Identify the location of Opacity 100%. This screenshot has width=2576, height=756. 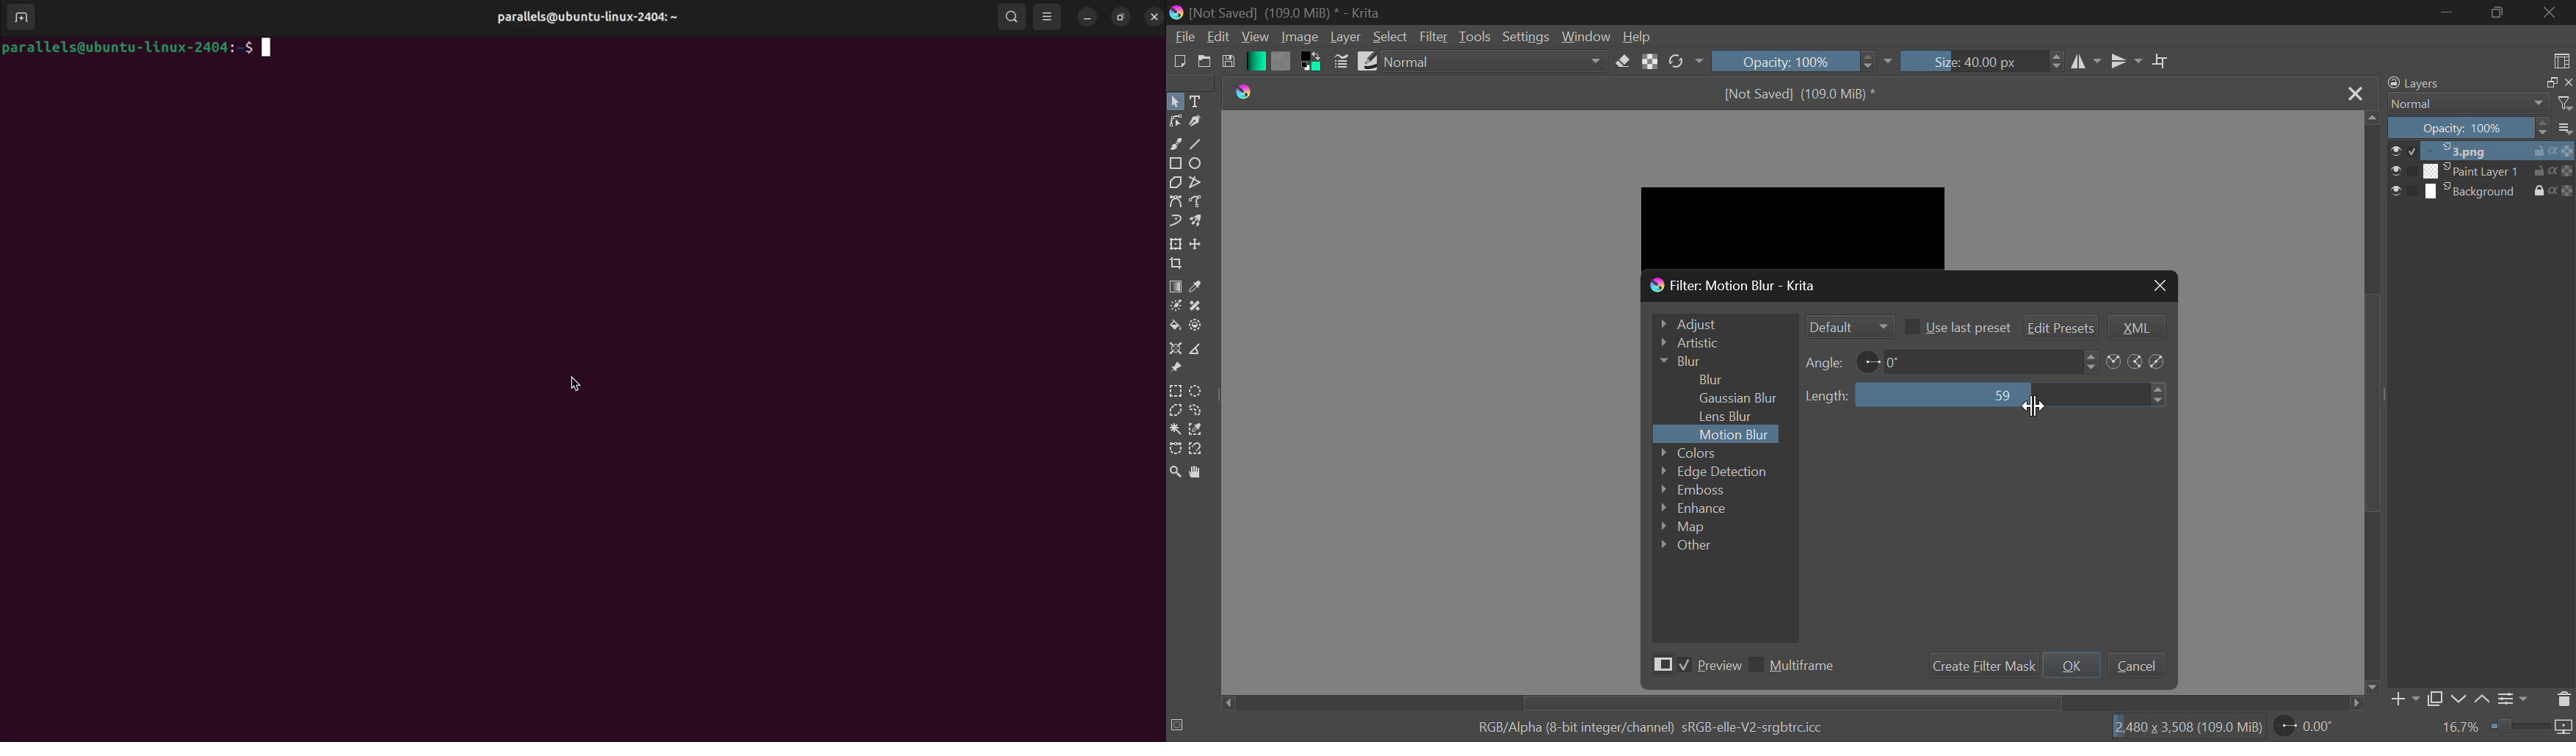
(2483, 129).